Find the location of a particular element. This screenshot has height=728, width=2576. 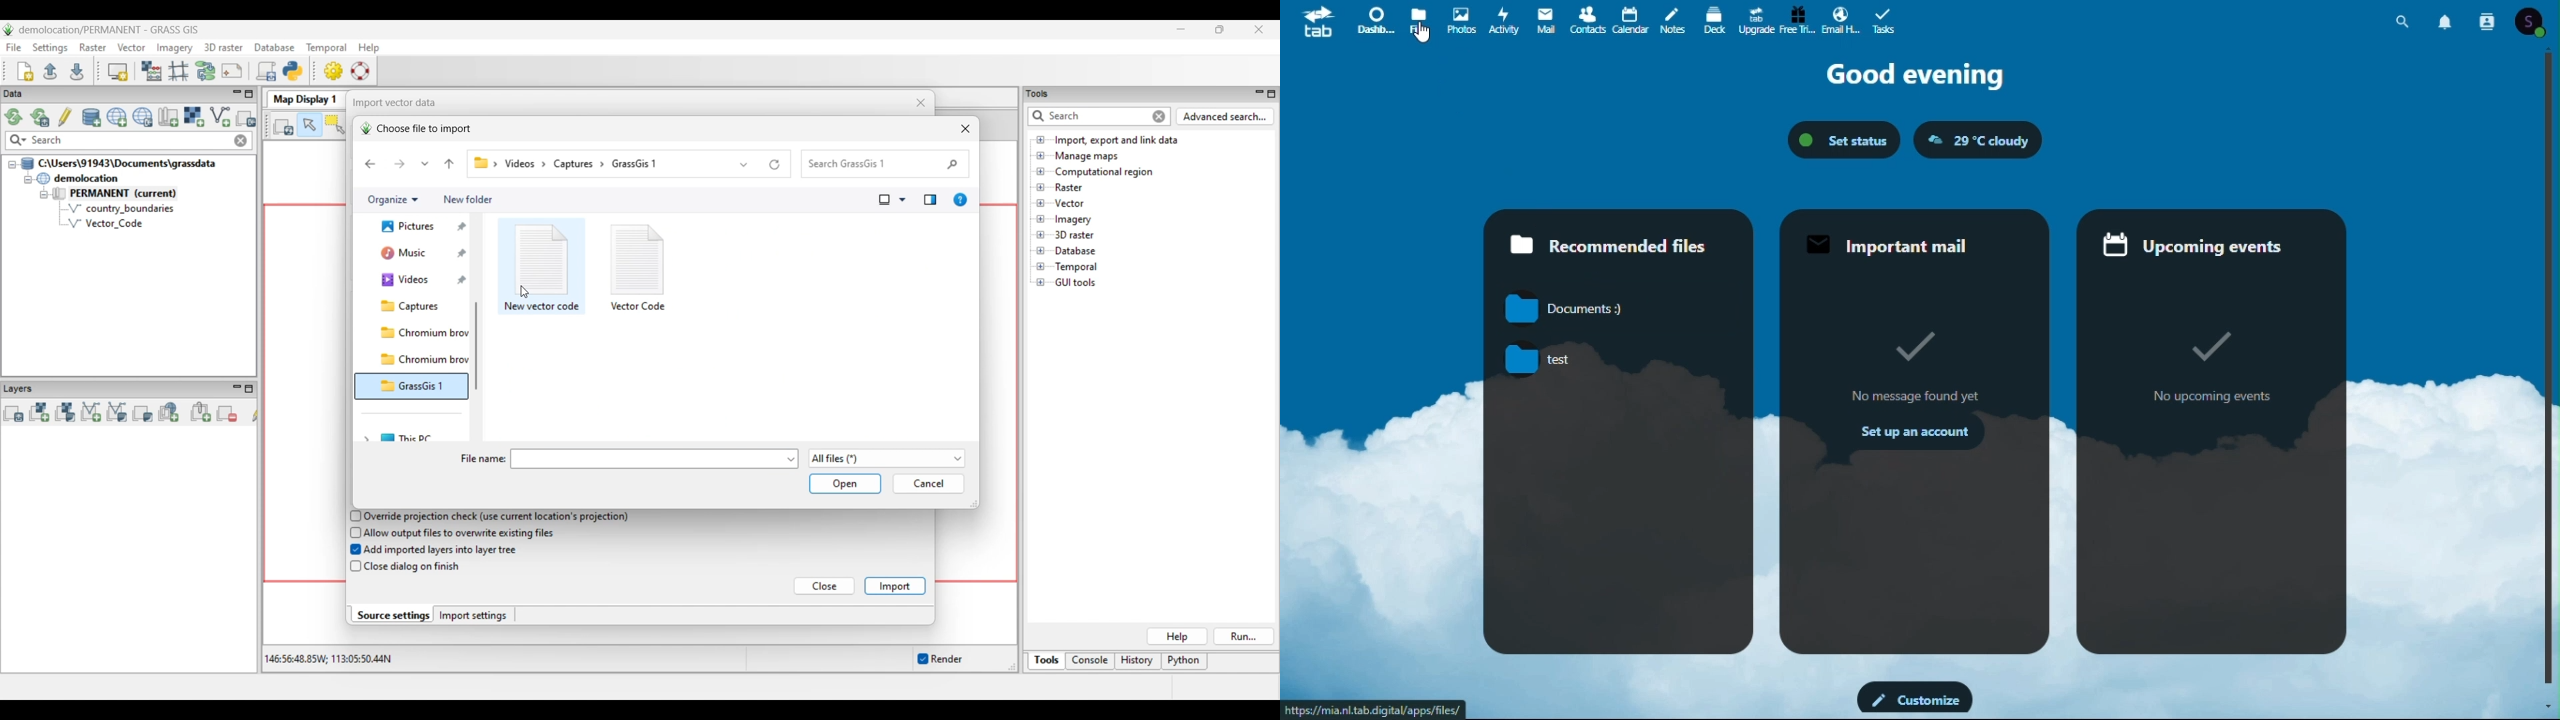

Email hosting is located at coordinates (1842, 19).